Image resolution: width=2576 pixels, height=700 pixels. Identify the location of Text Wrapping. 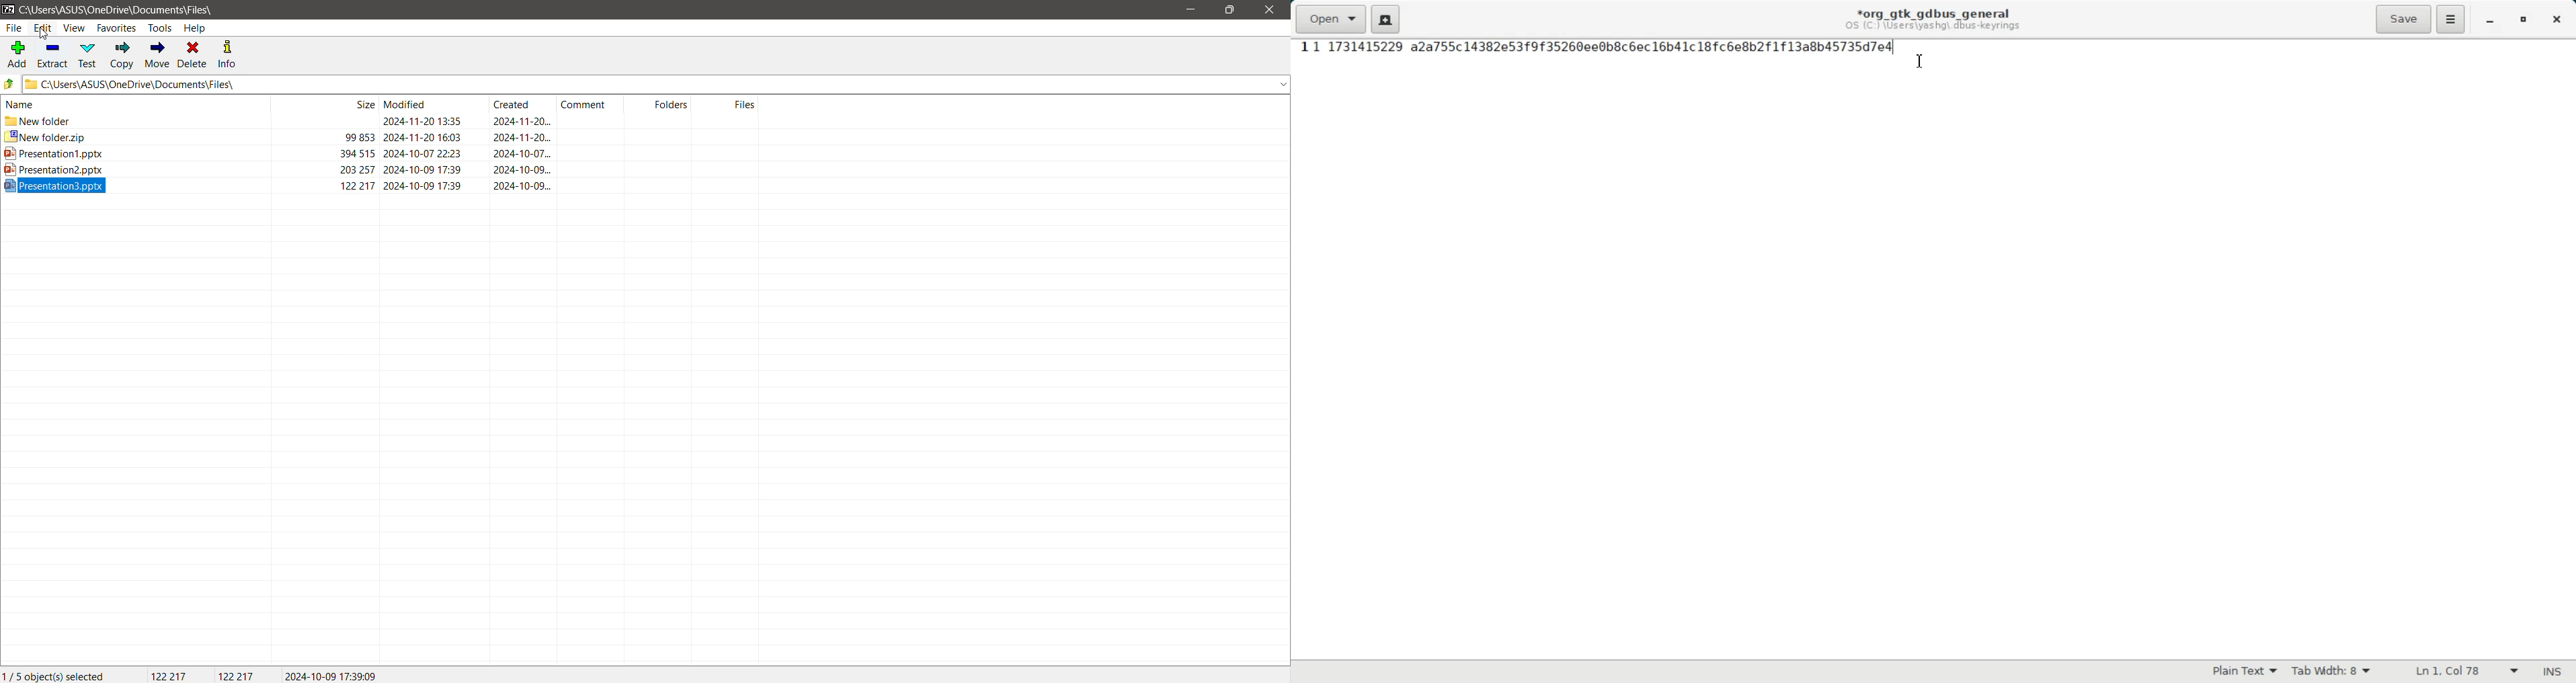
(2454, 672).